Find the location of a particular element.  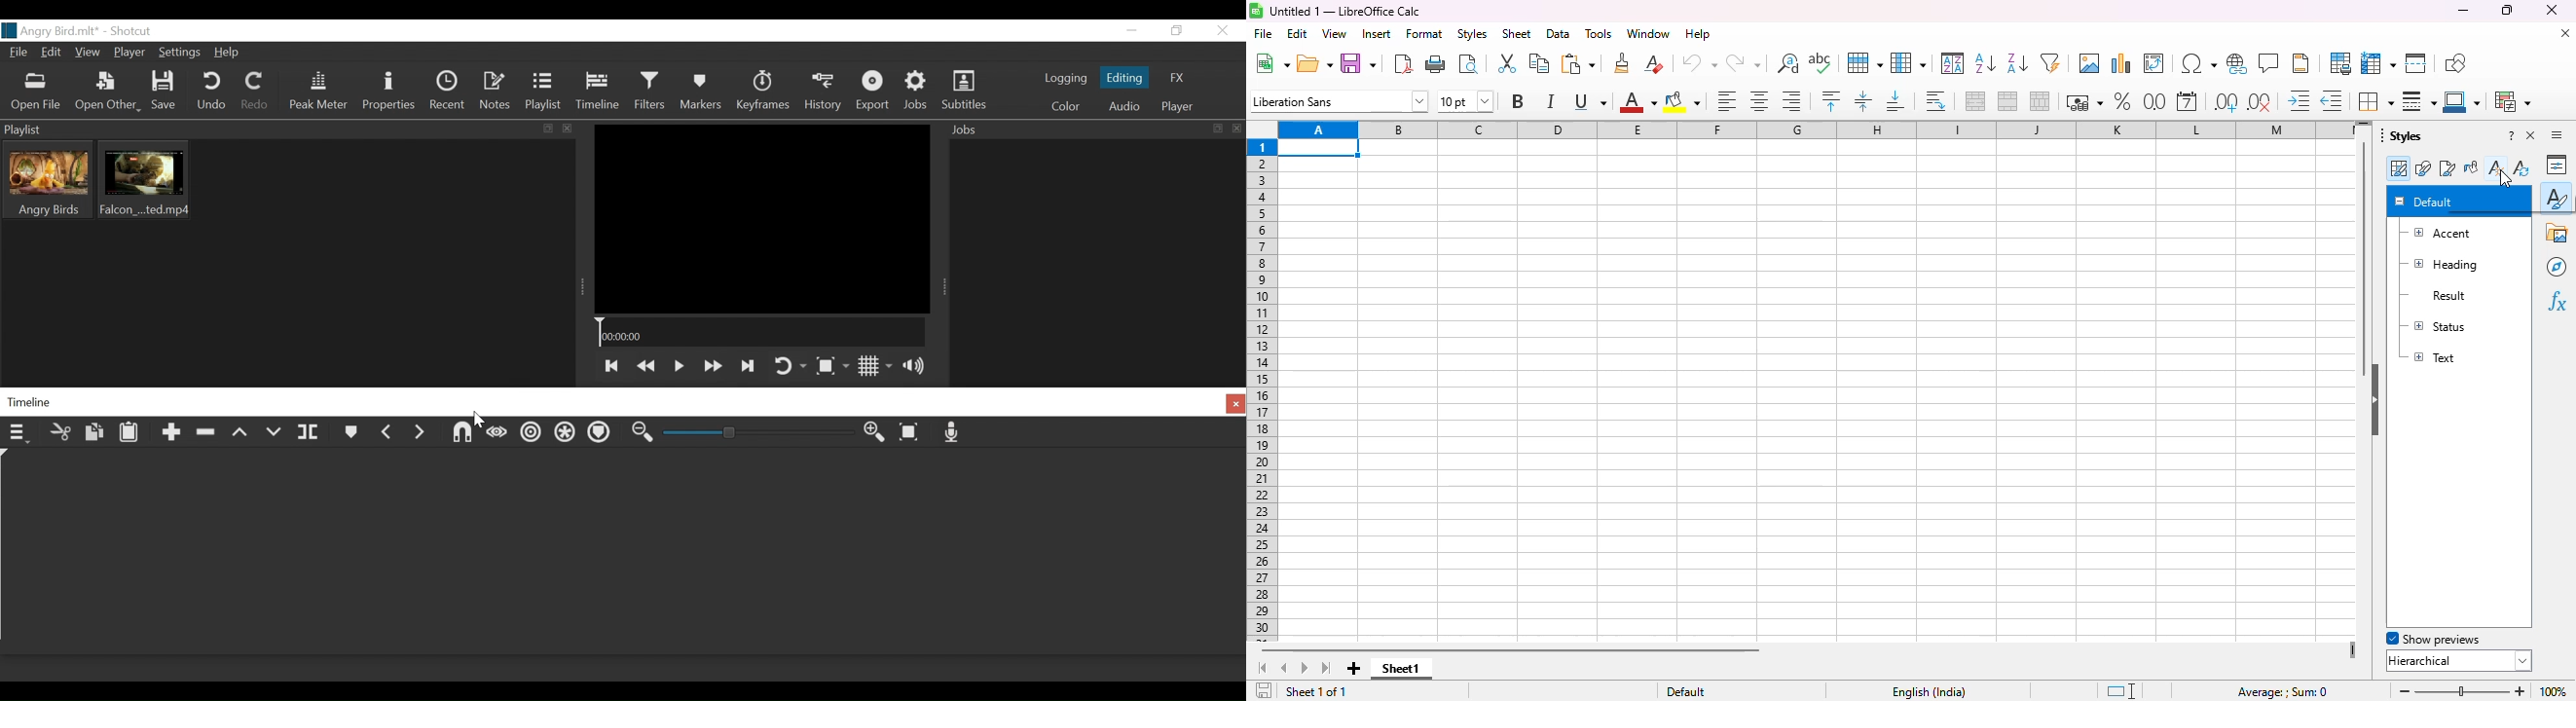

scroll to first sheet is located at coordinates (1261, 669).